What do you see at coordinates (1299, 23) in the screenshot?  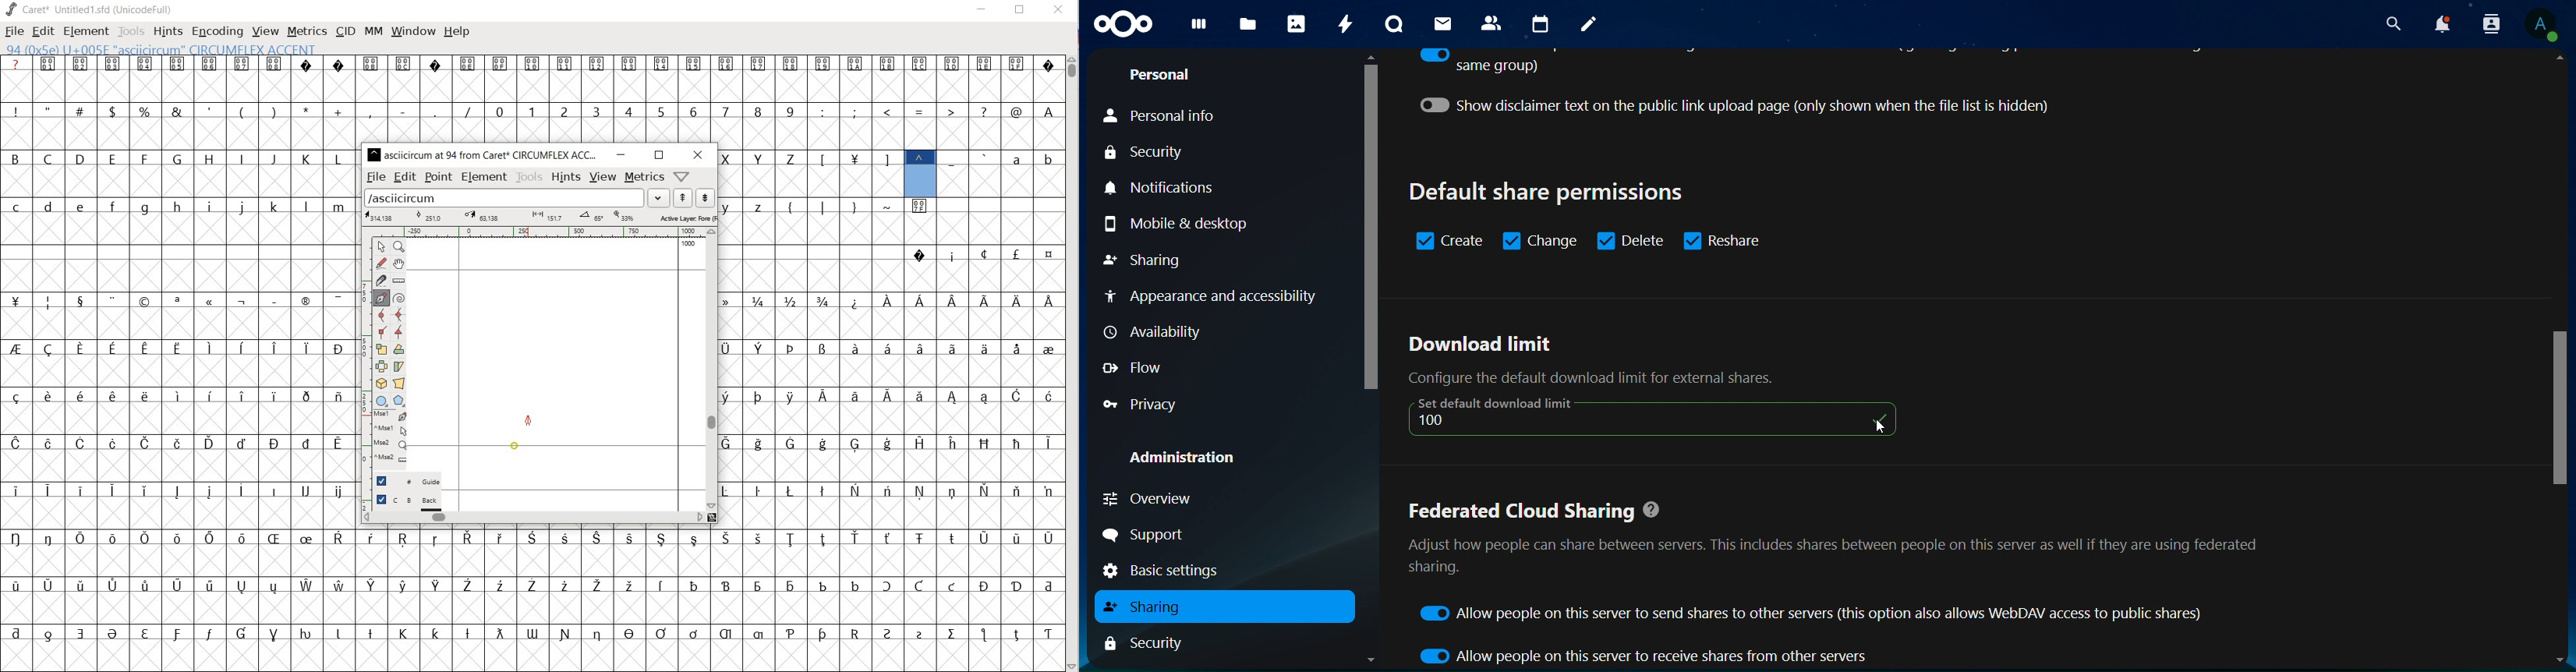 I see `photos` at bounding box center [1299, 23].